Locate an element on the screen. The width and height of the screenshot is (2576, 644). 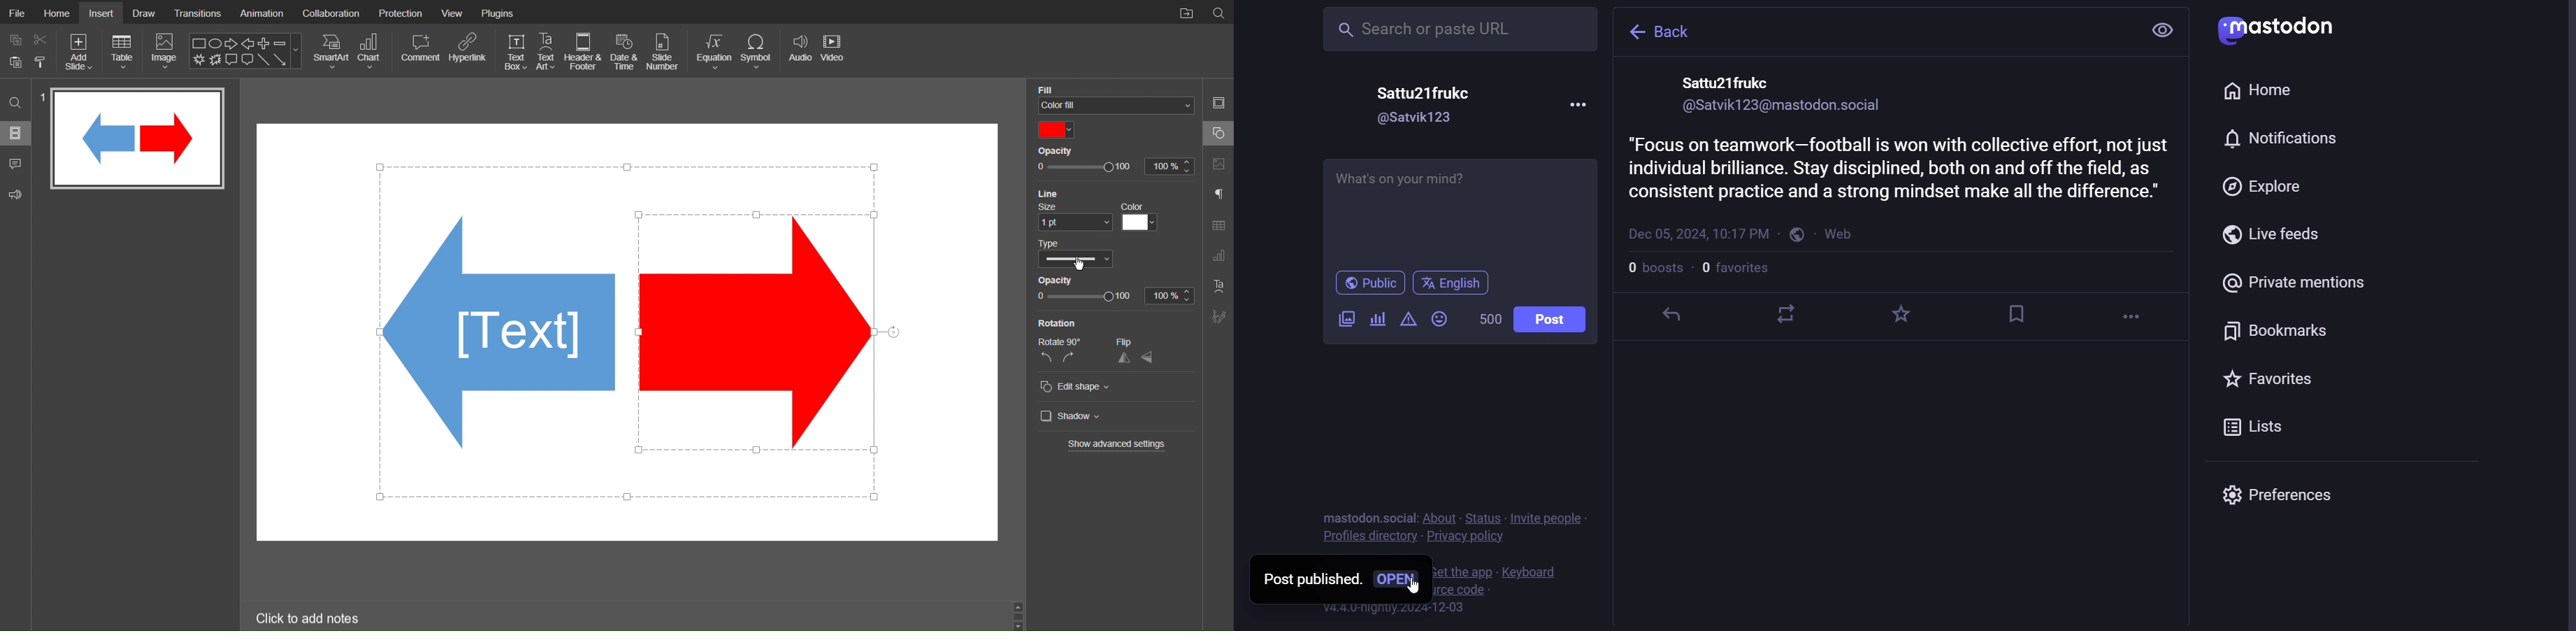
View is located at coordinates (455, 12).